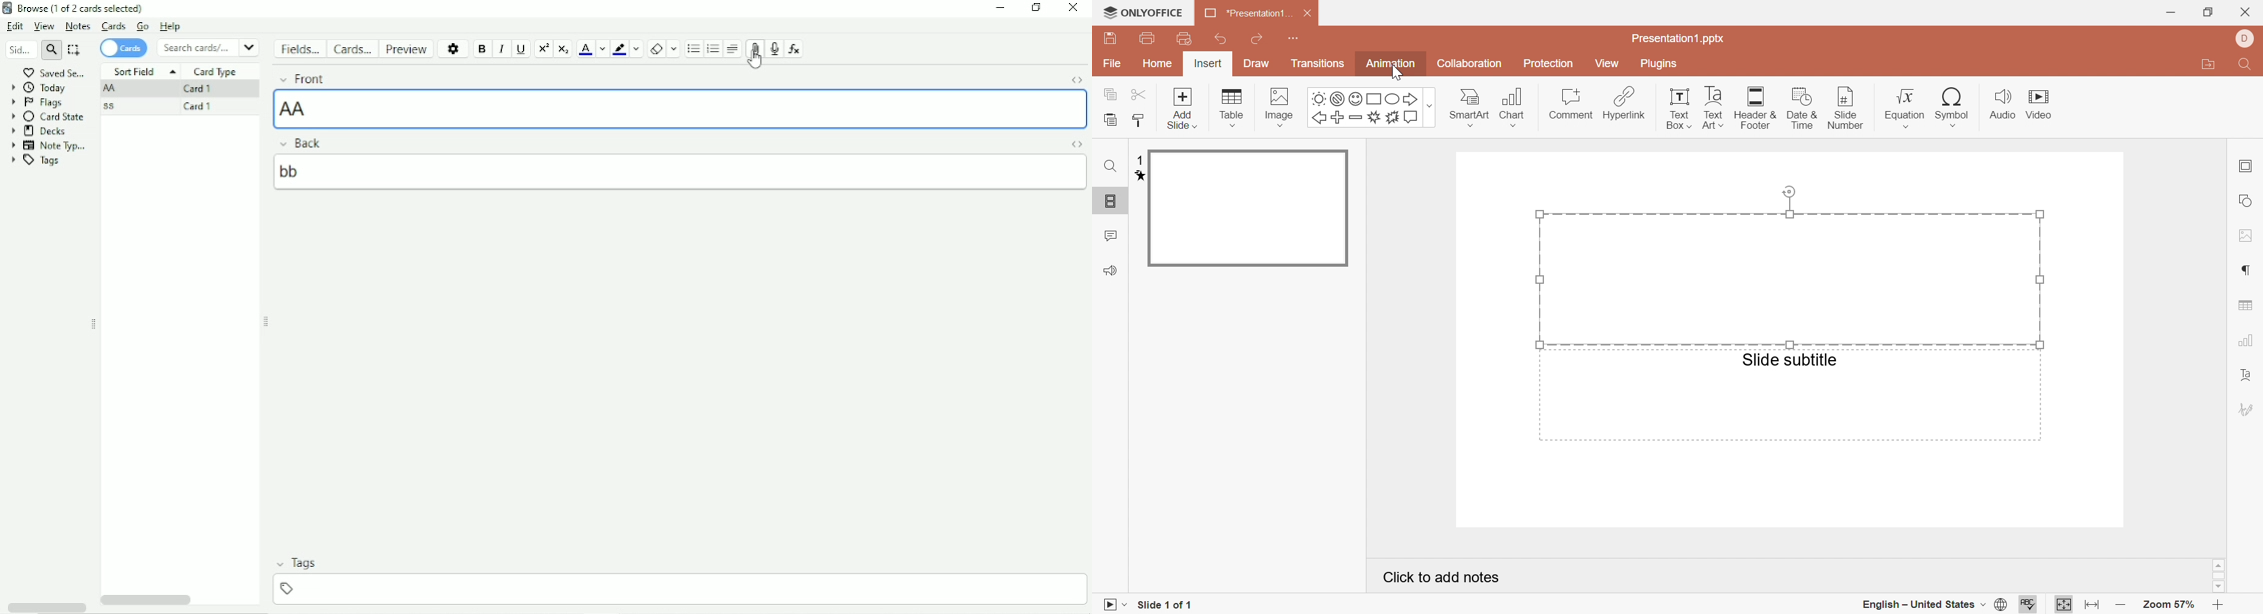 The image size is (2268, 616). Describe the element at coordinates (1149, 37) in the screenshot. I see `print` at that location.